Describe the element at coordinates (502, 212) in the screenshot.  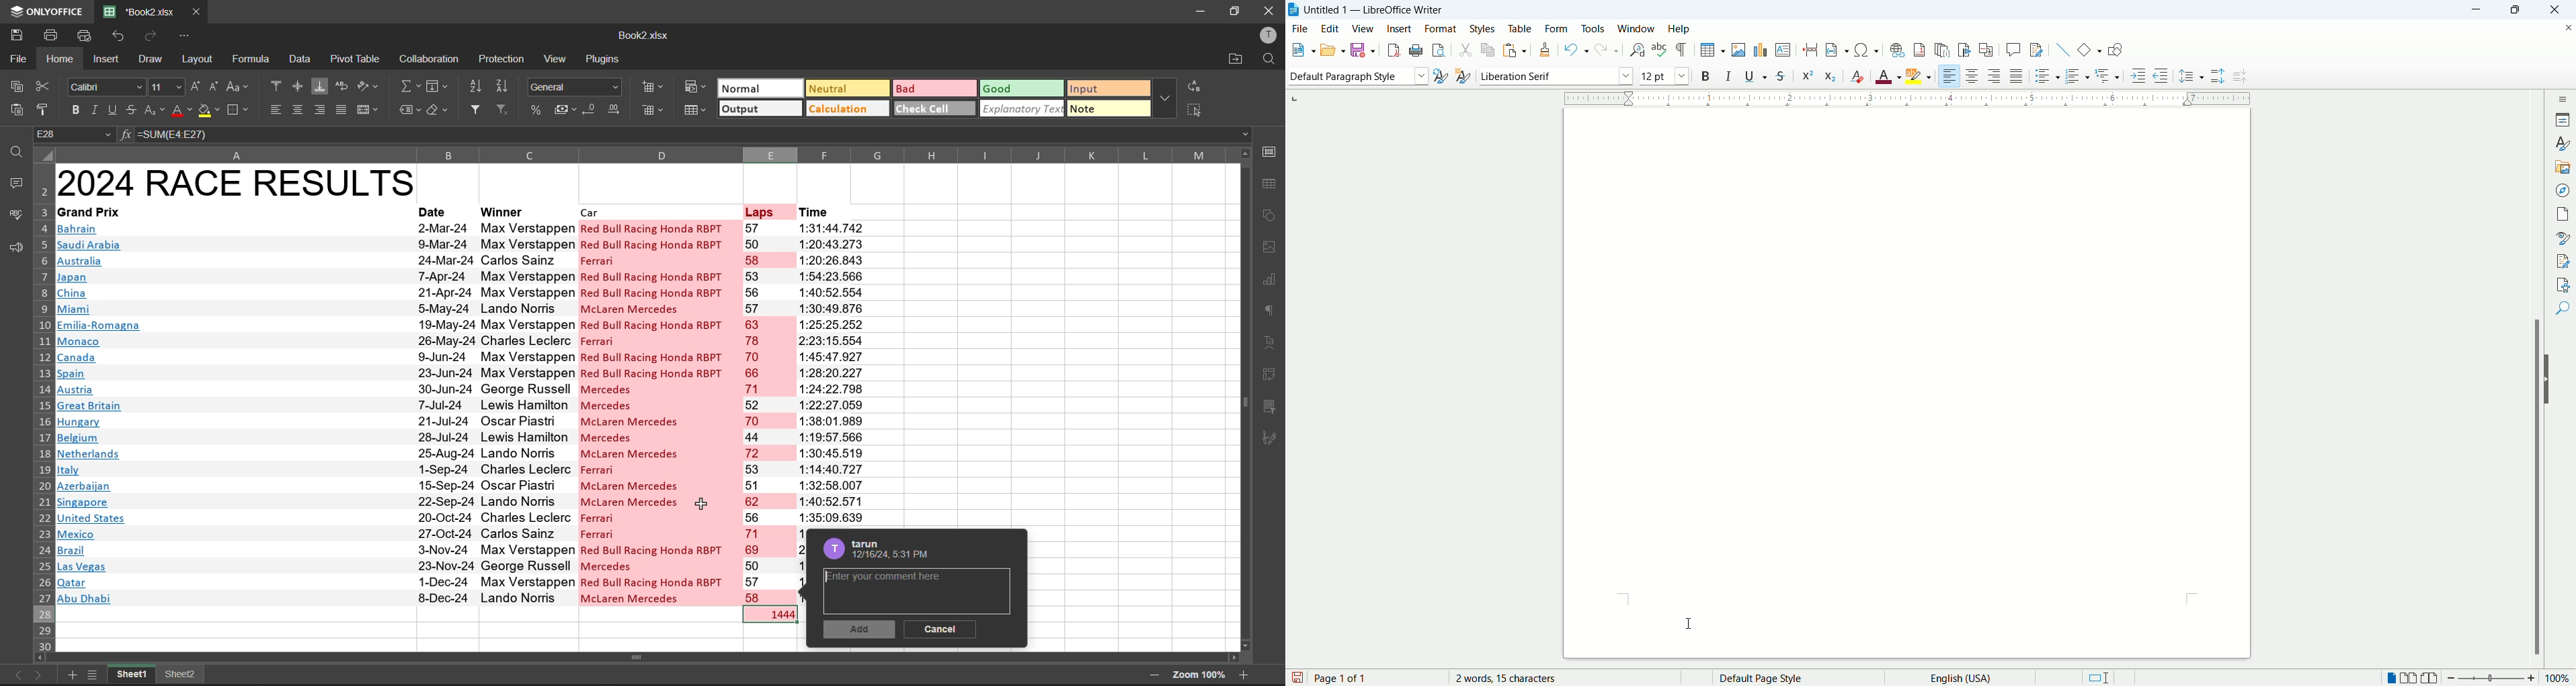
I see `winner` at that location.